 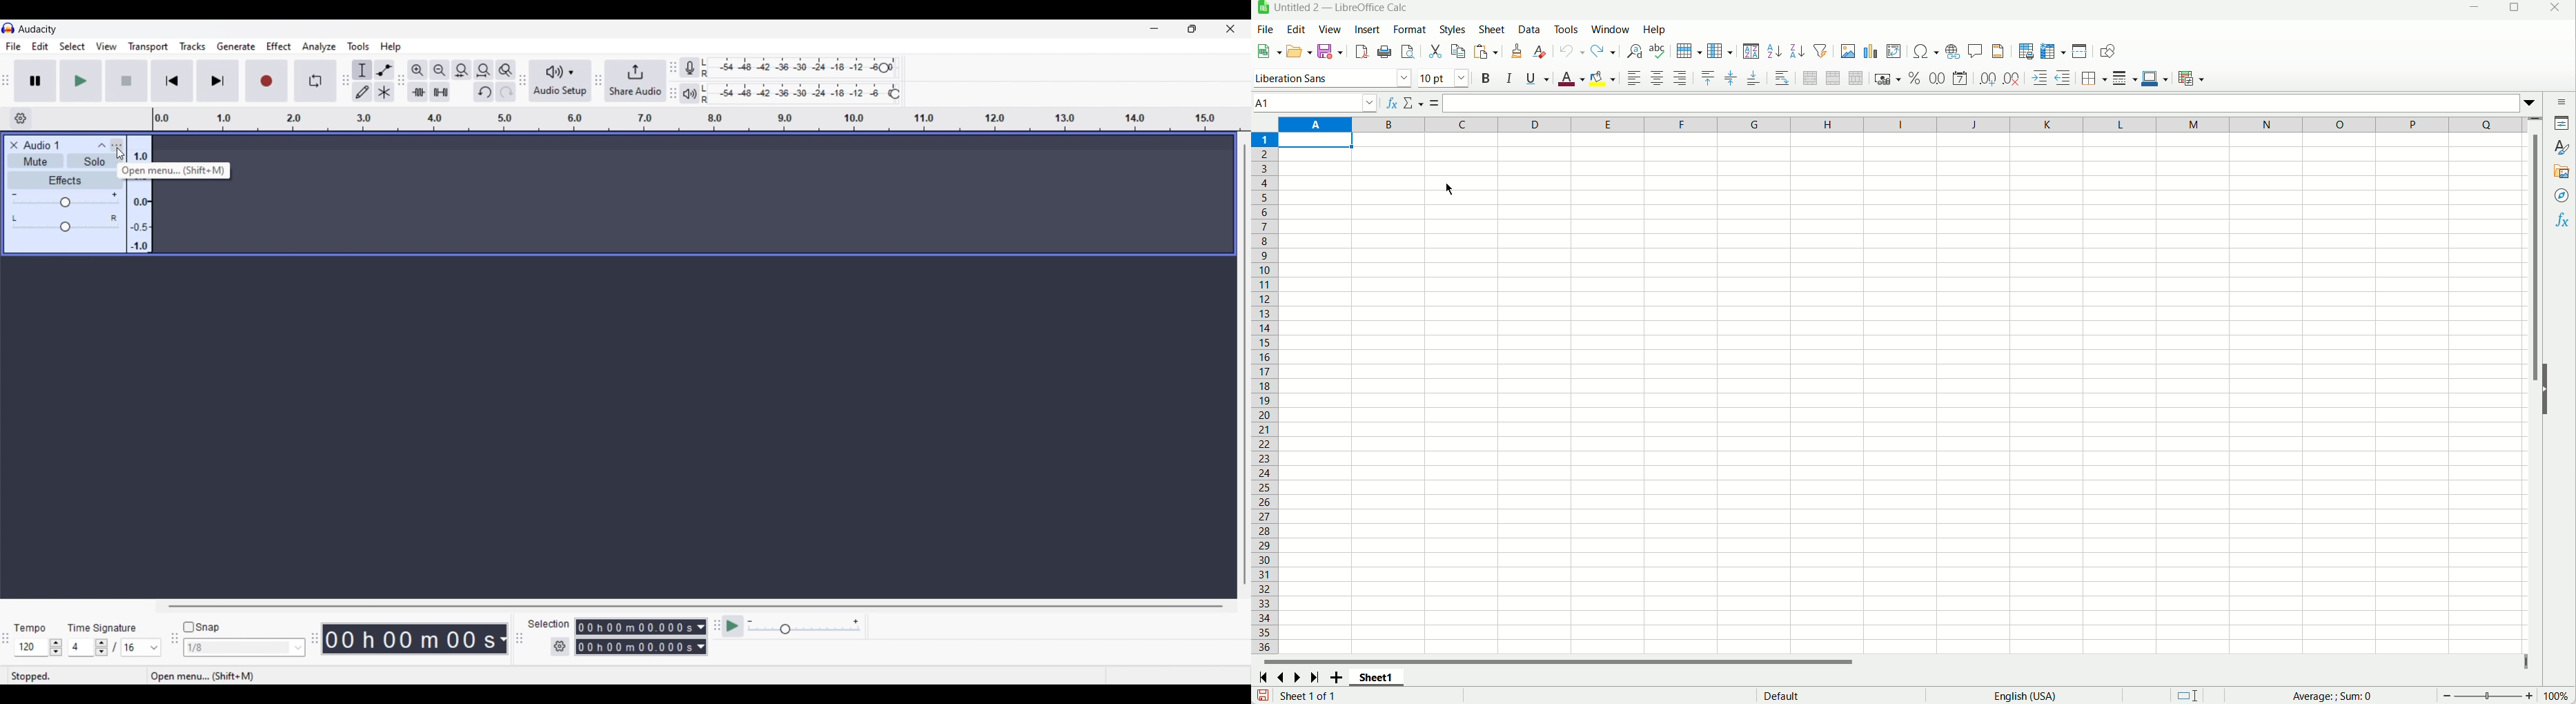 What do you see at coordinates (65, 204) in the screenshot?
I see `Gain` at bounding box center [65, 204].